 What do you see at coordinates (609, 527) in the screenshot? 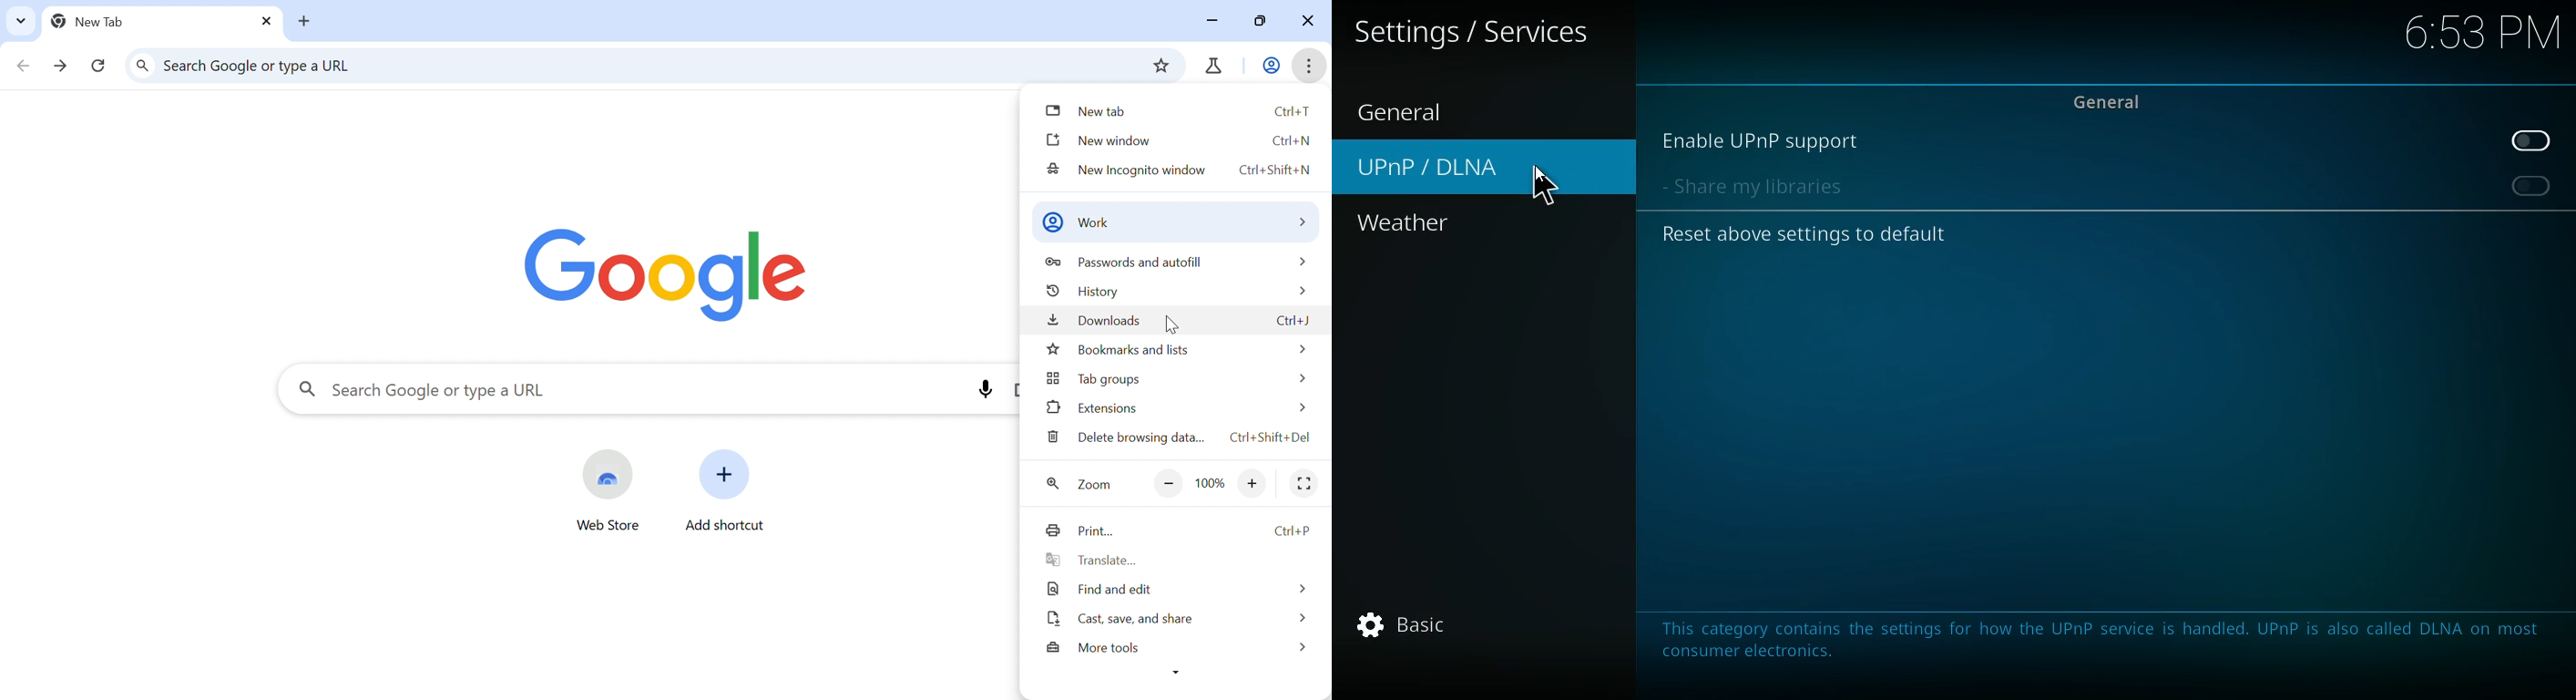
I see `Web store` at bounding box center [609, 527].